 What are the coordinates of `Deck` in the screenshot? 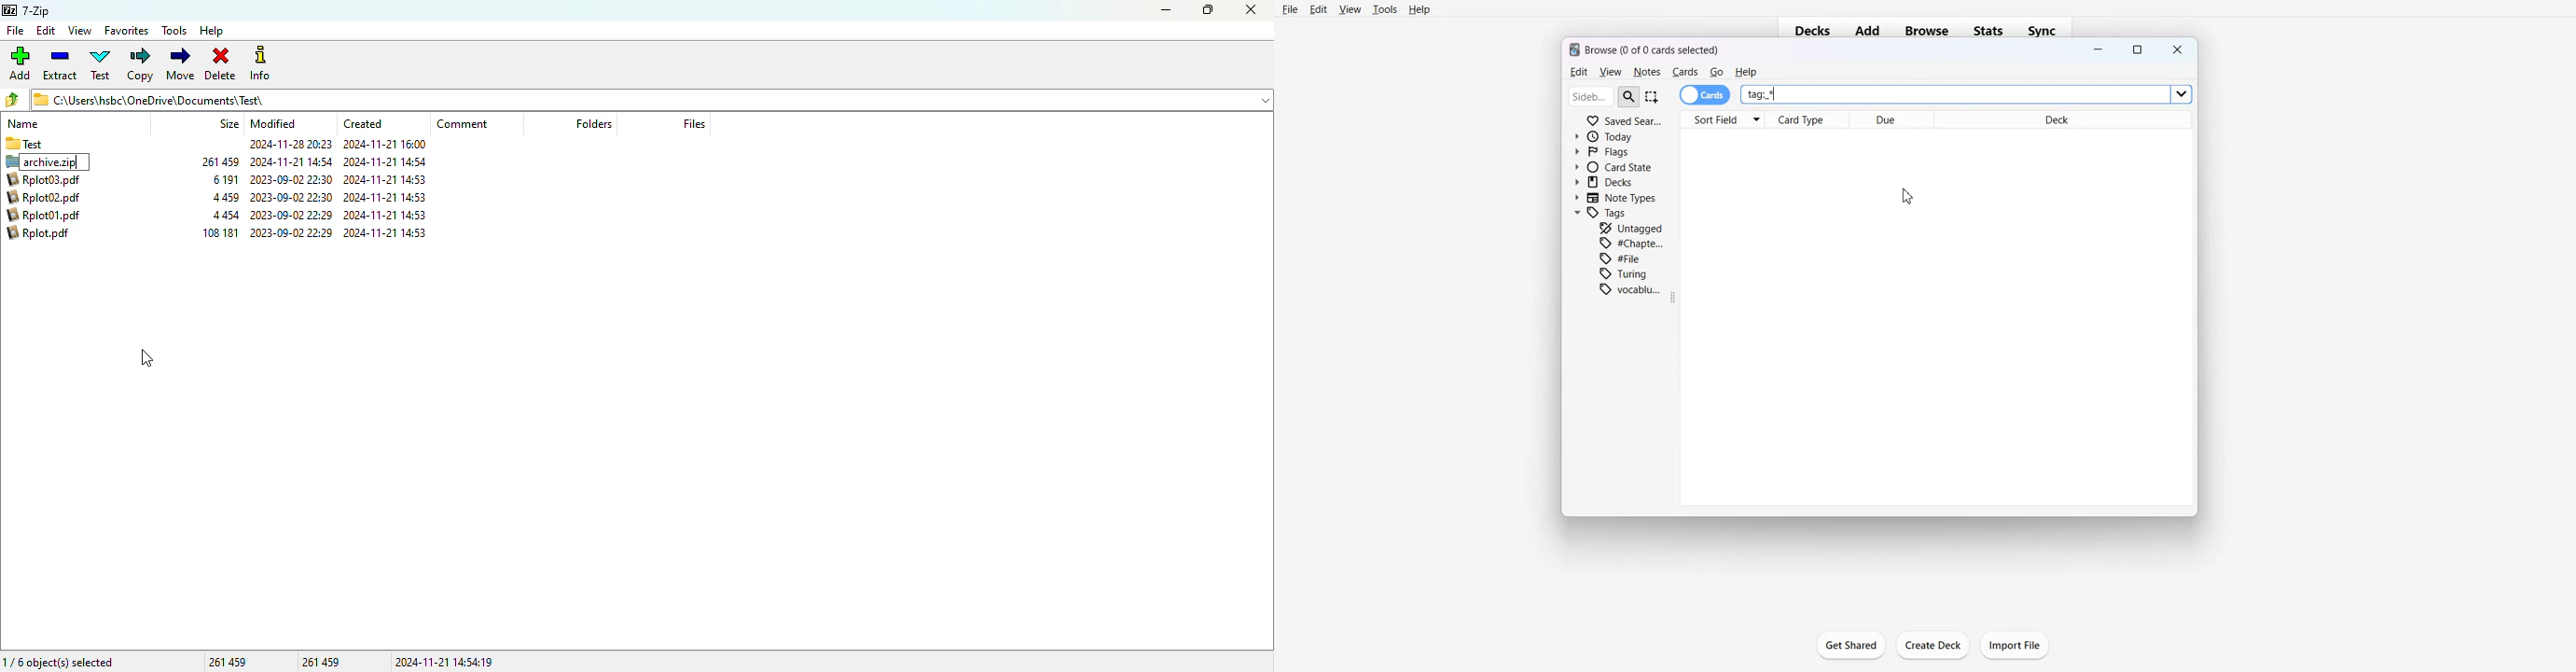 It's located at (2063, 119).